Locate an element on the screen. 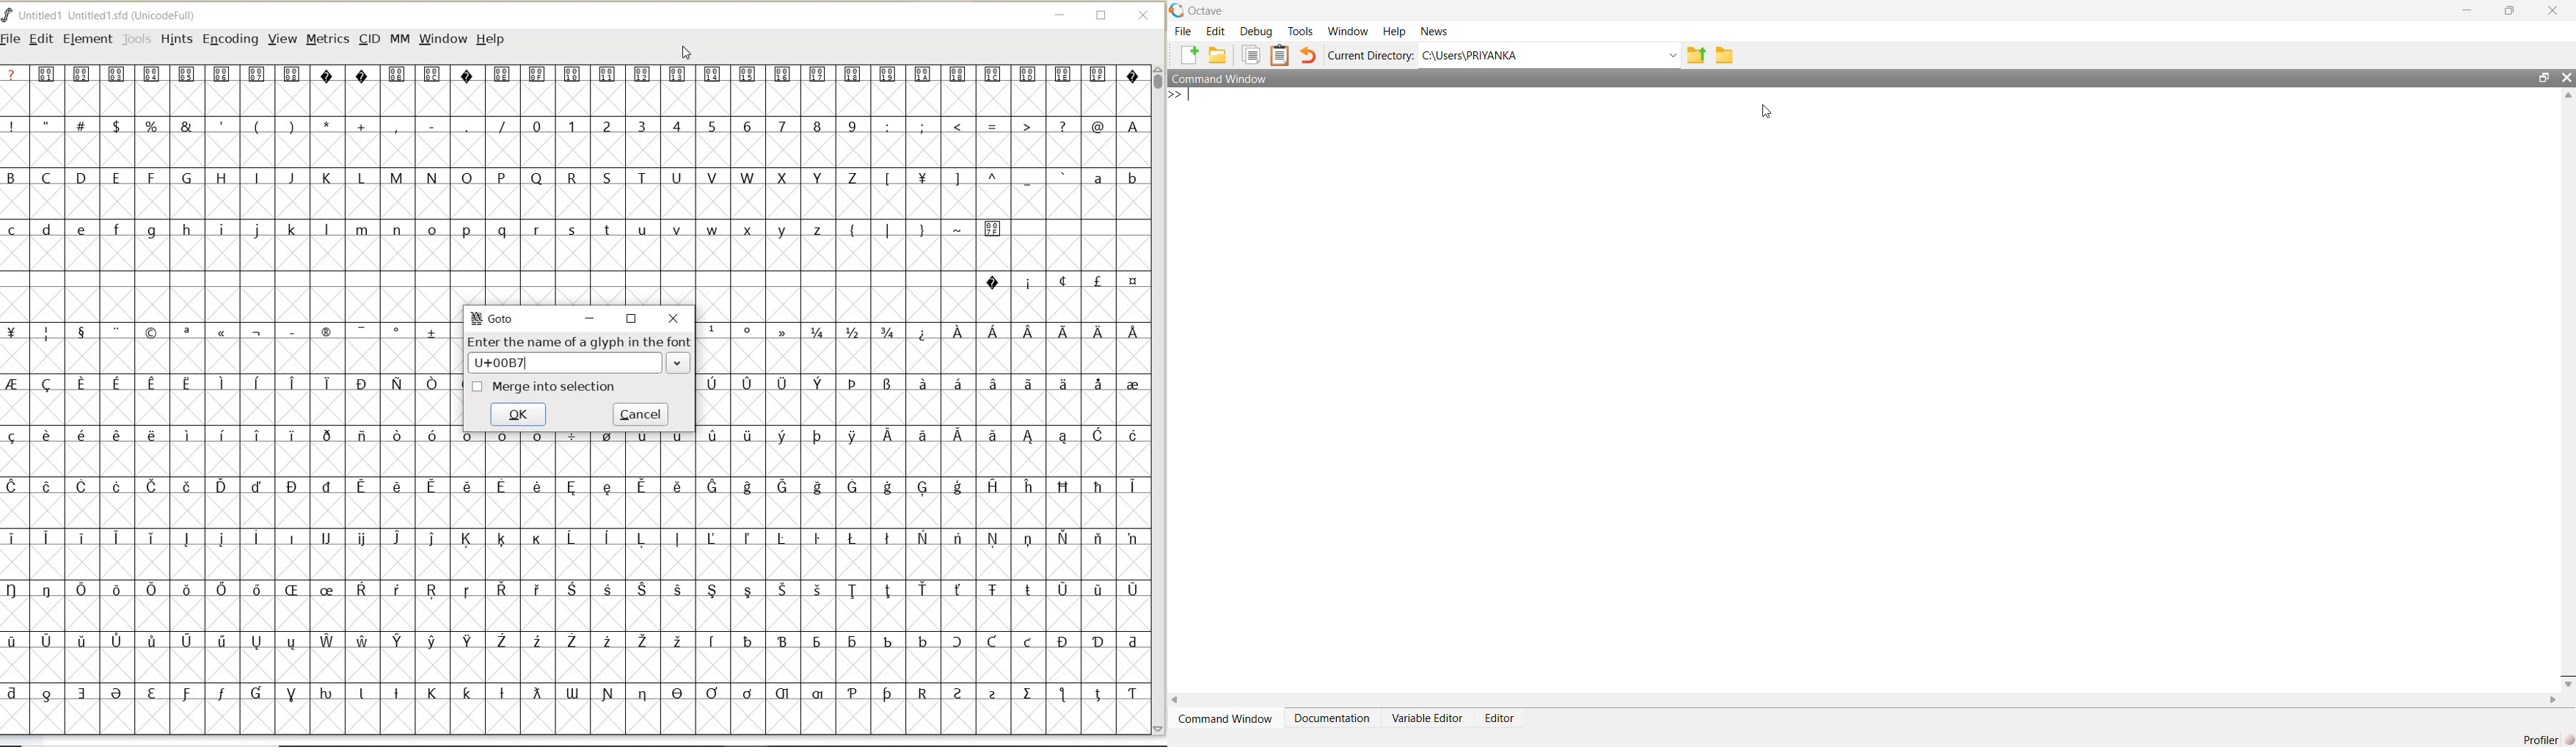  lowercase letters is located at coordinates (1115, 181).